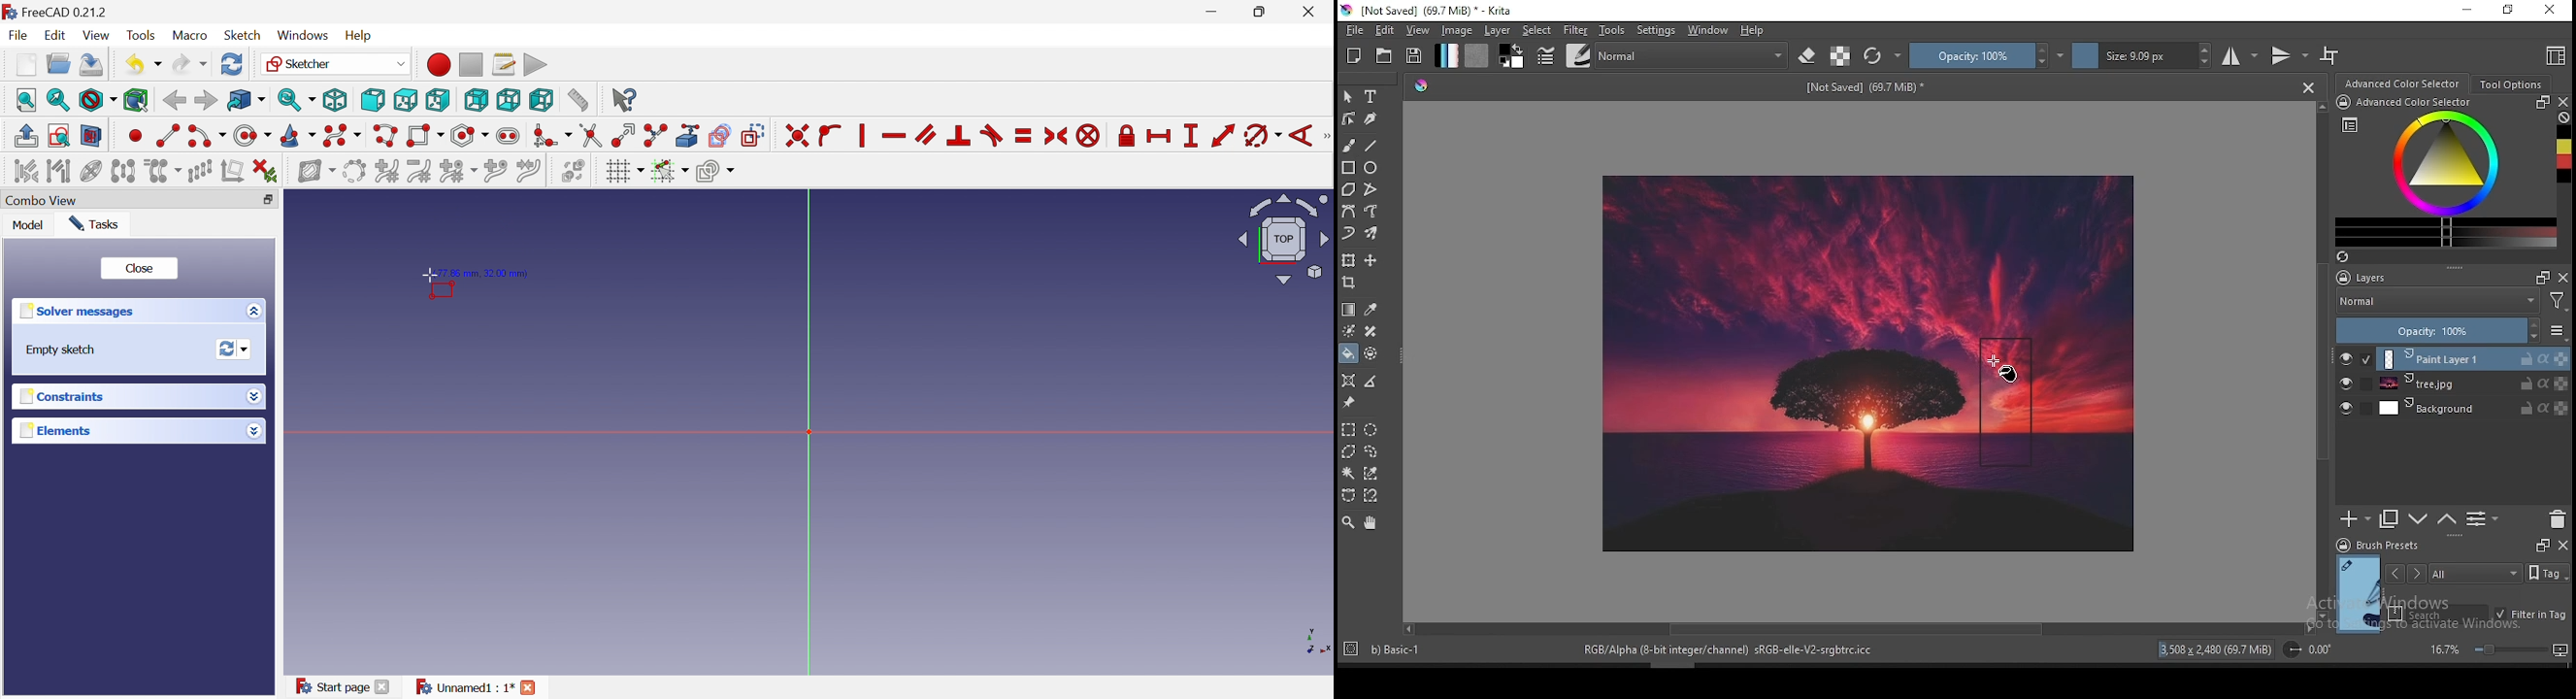 The image size is (2576, 700). I want to click on File, so click(21, 36).